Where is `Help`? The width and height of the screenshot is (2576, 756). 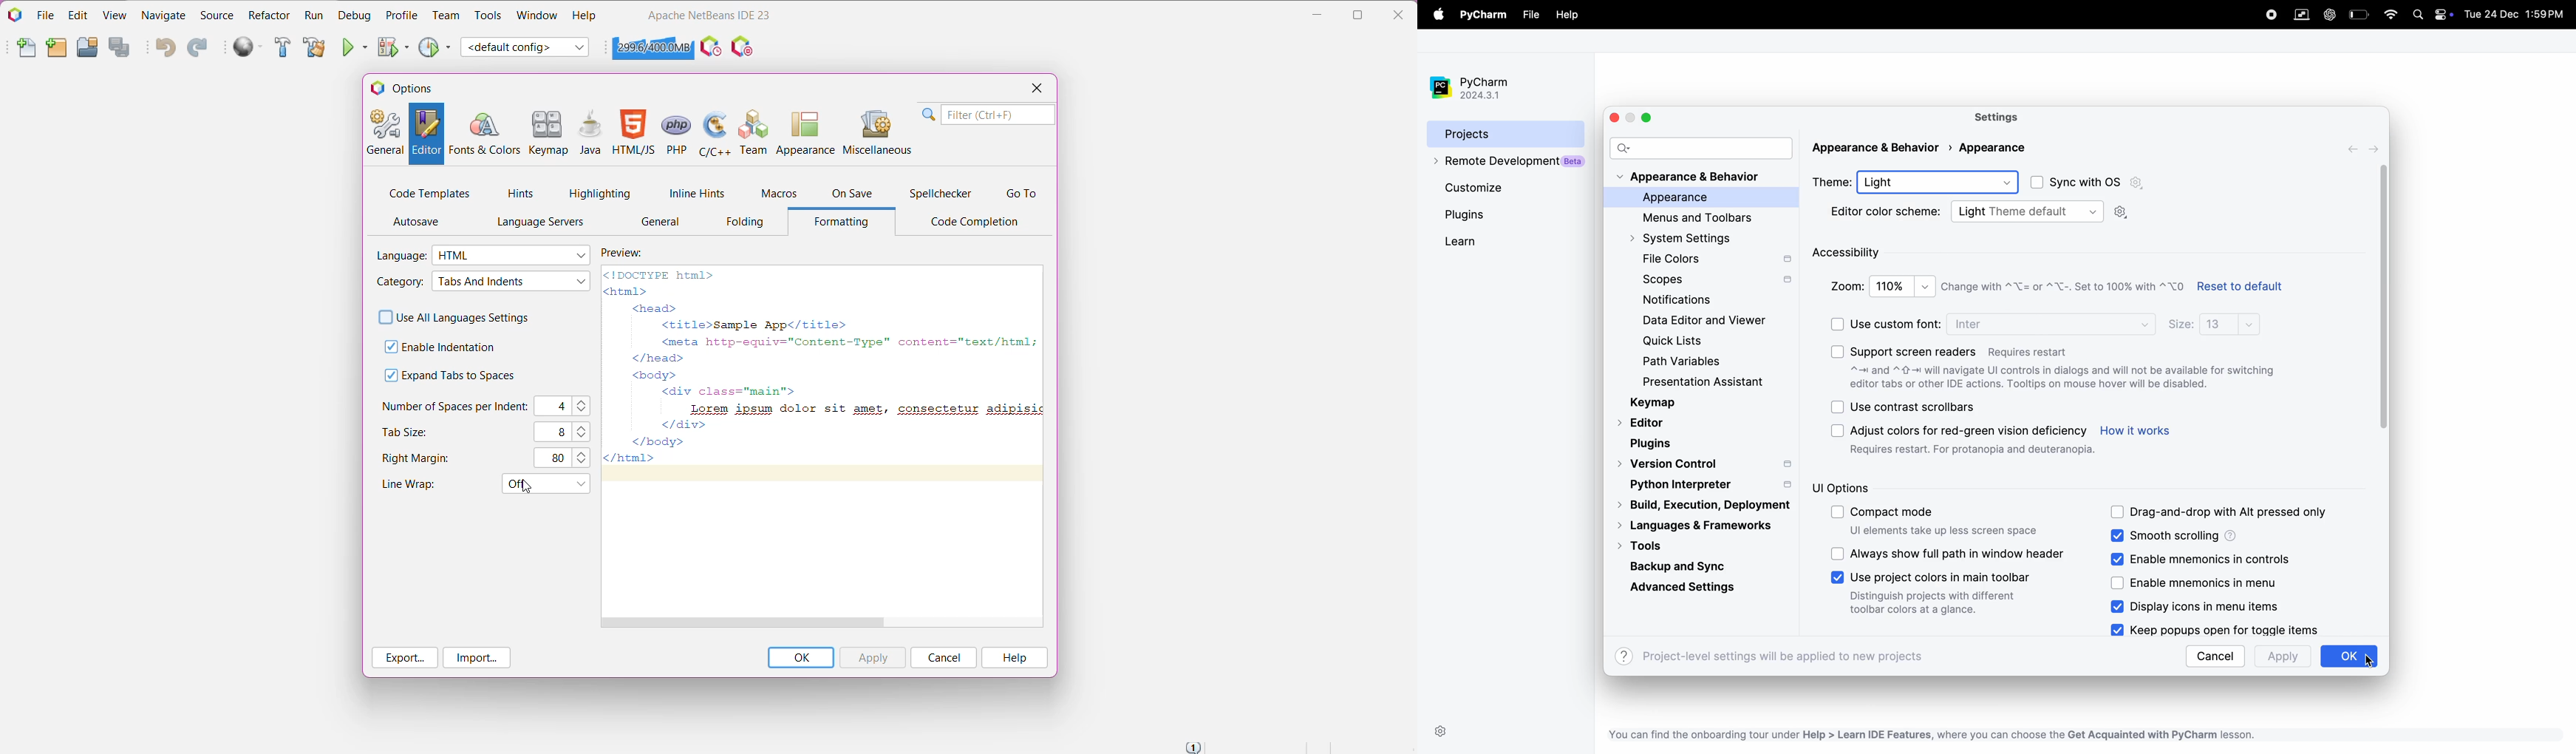
Help is located at coordinates (585, 17).